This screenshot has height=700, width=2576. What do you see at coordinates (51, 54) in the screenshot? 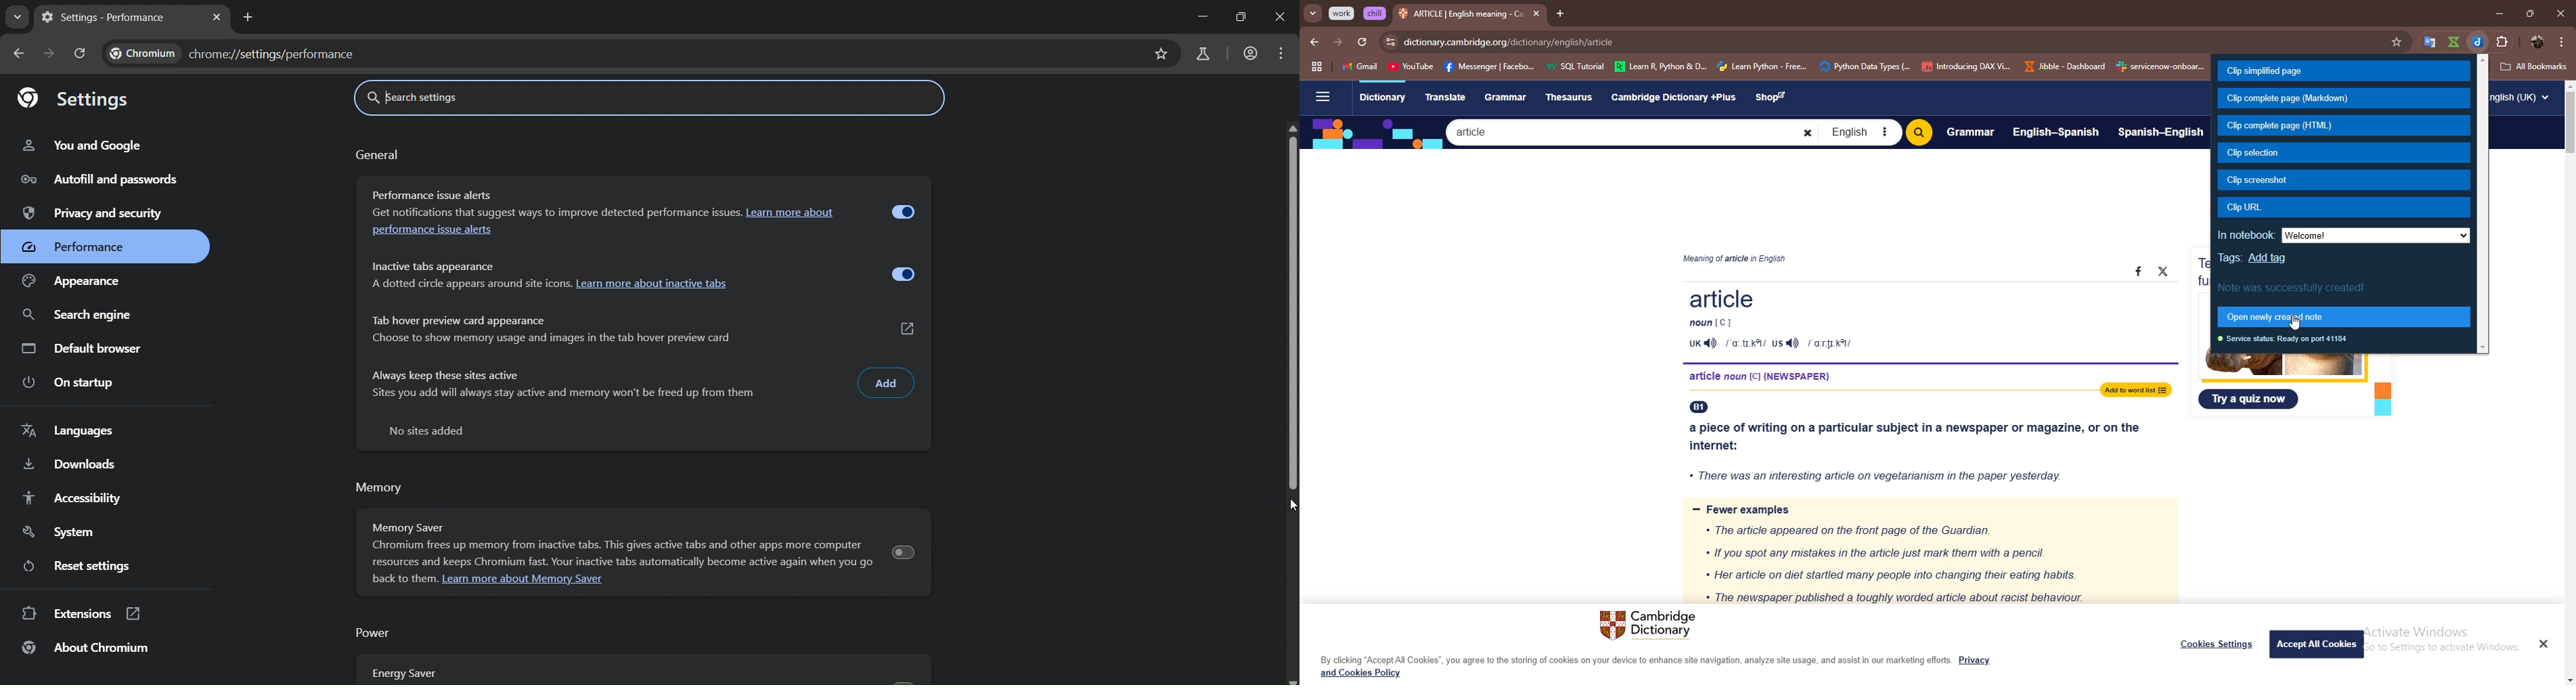
I see `go forward one page` at bounding box center [51, 54].